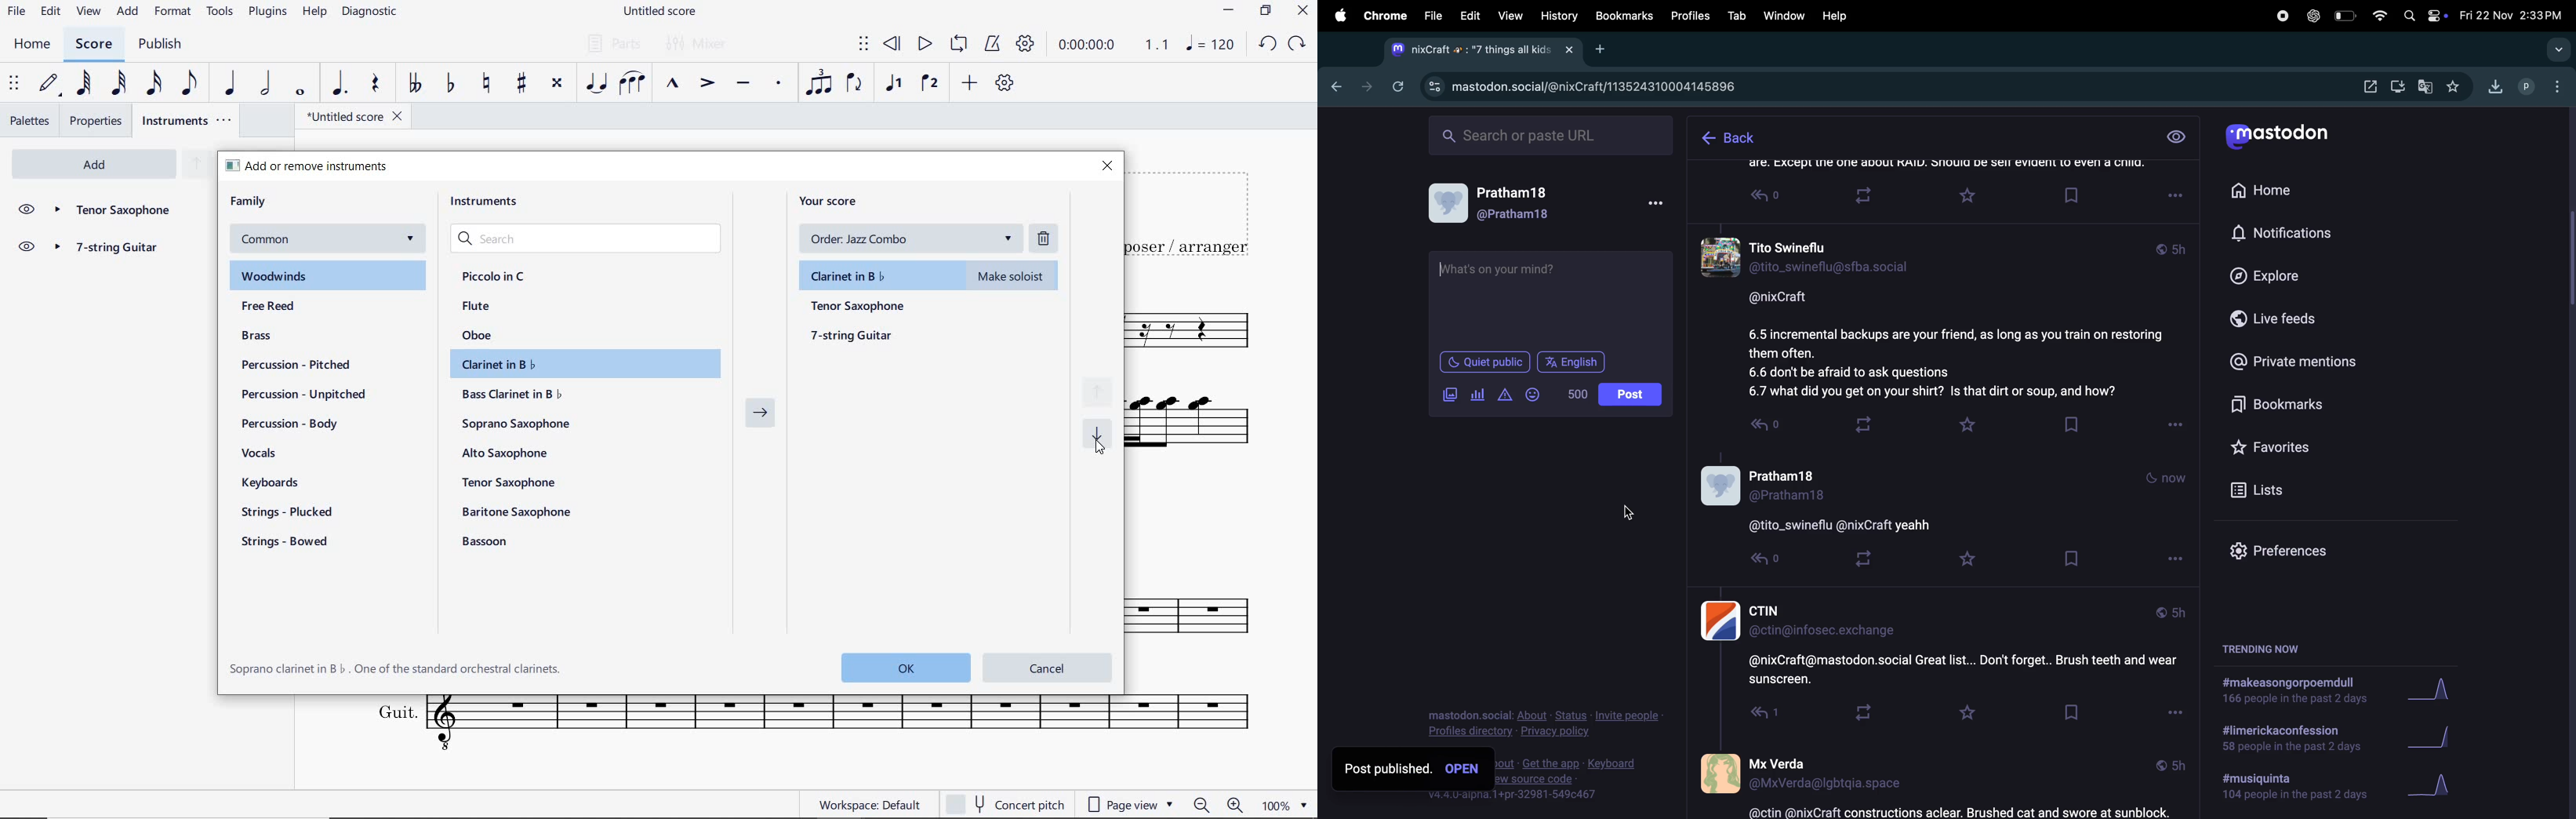  I want to click on 7-string guitar, so click(853, 335).